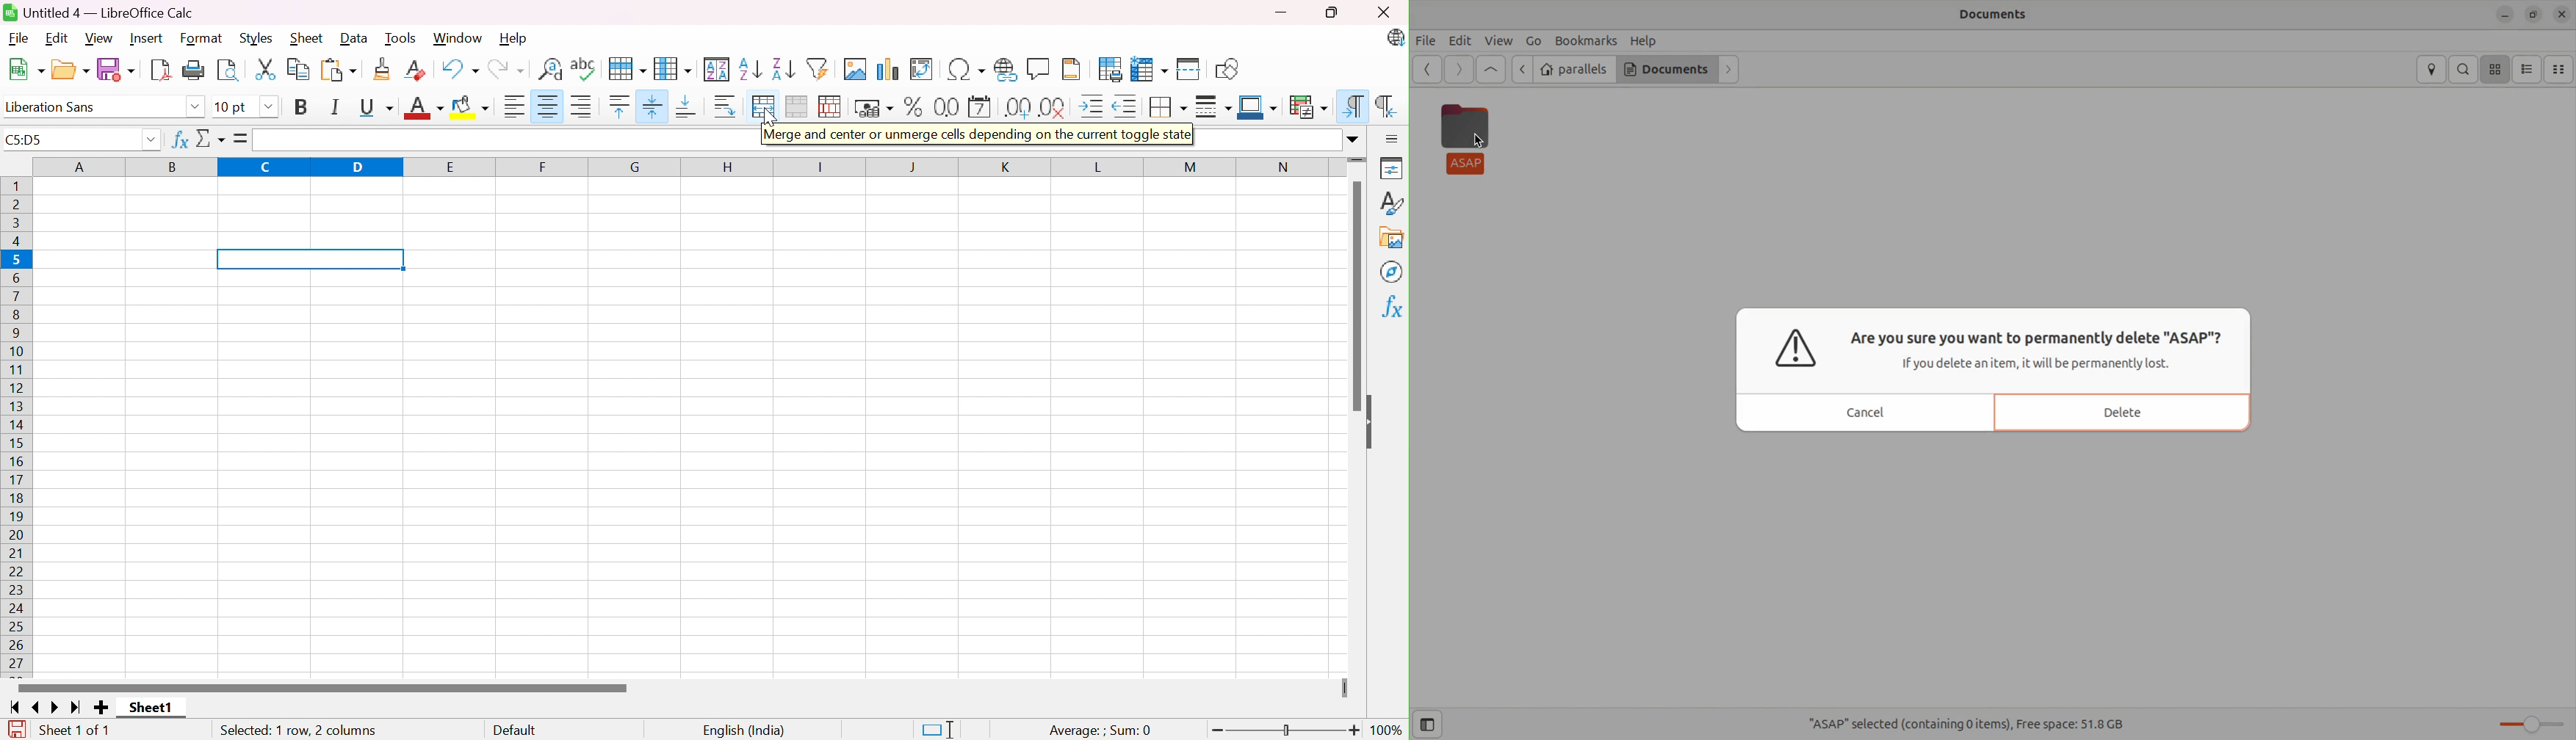 This screenshot has width=2576, height=756. I want to click on forward, so click(1730, 69).